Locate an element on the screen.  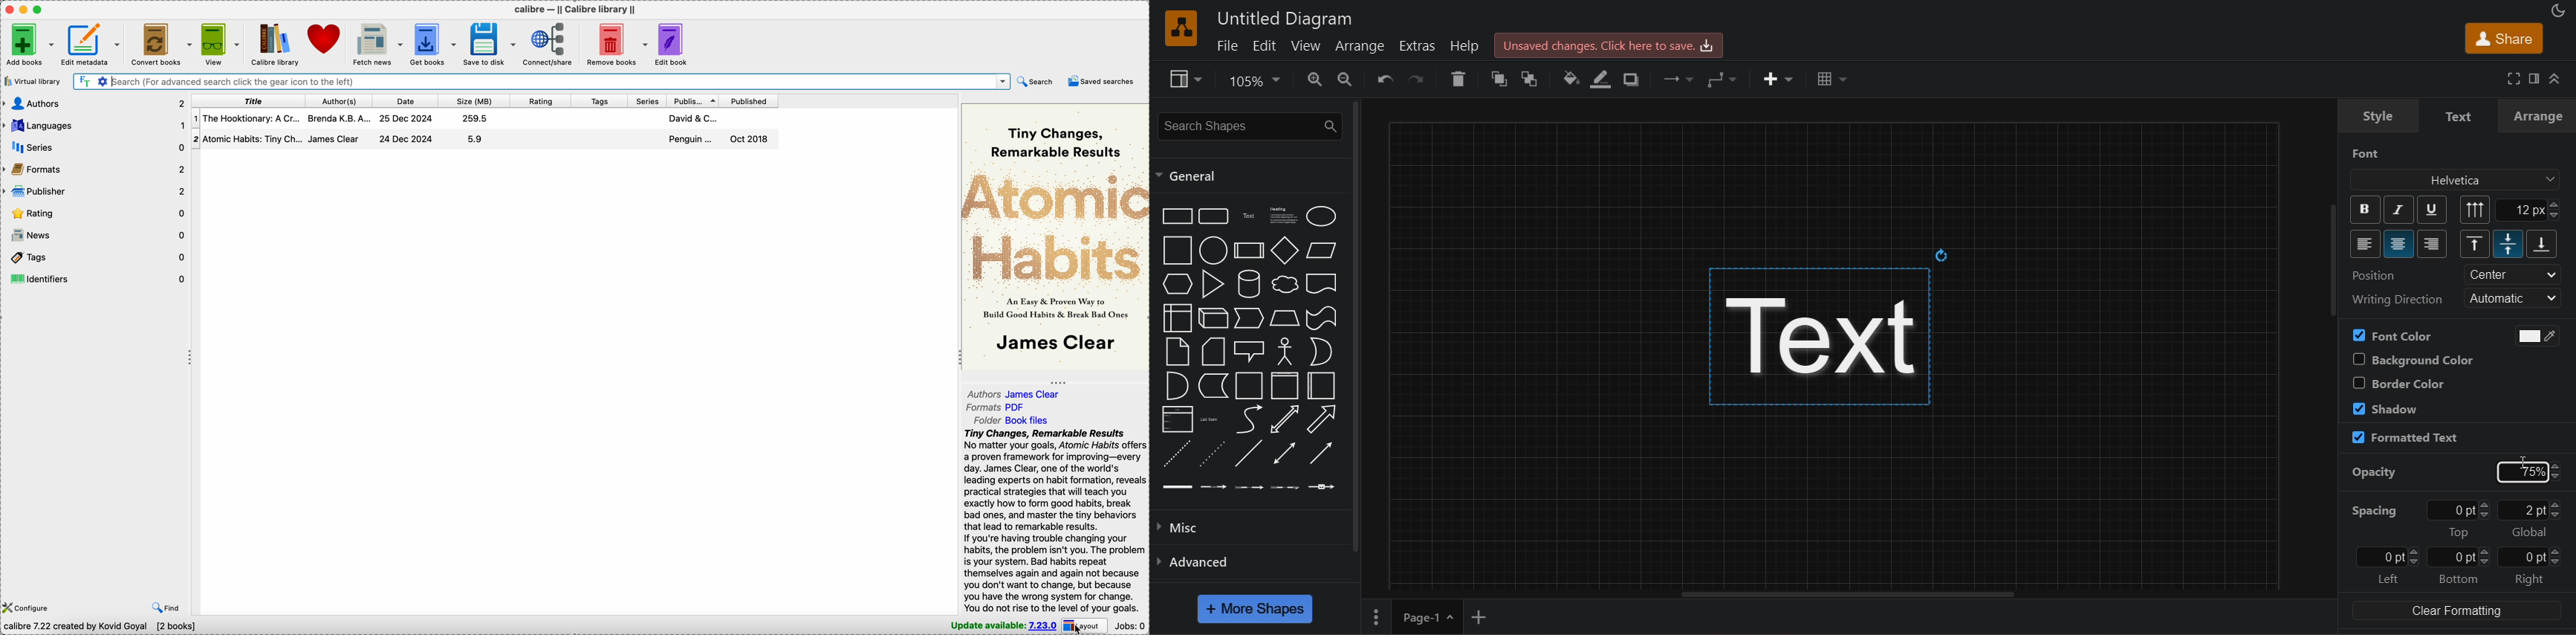
edit metadata is located at coordinates (90, 45).